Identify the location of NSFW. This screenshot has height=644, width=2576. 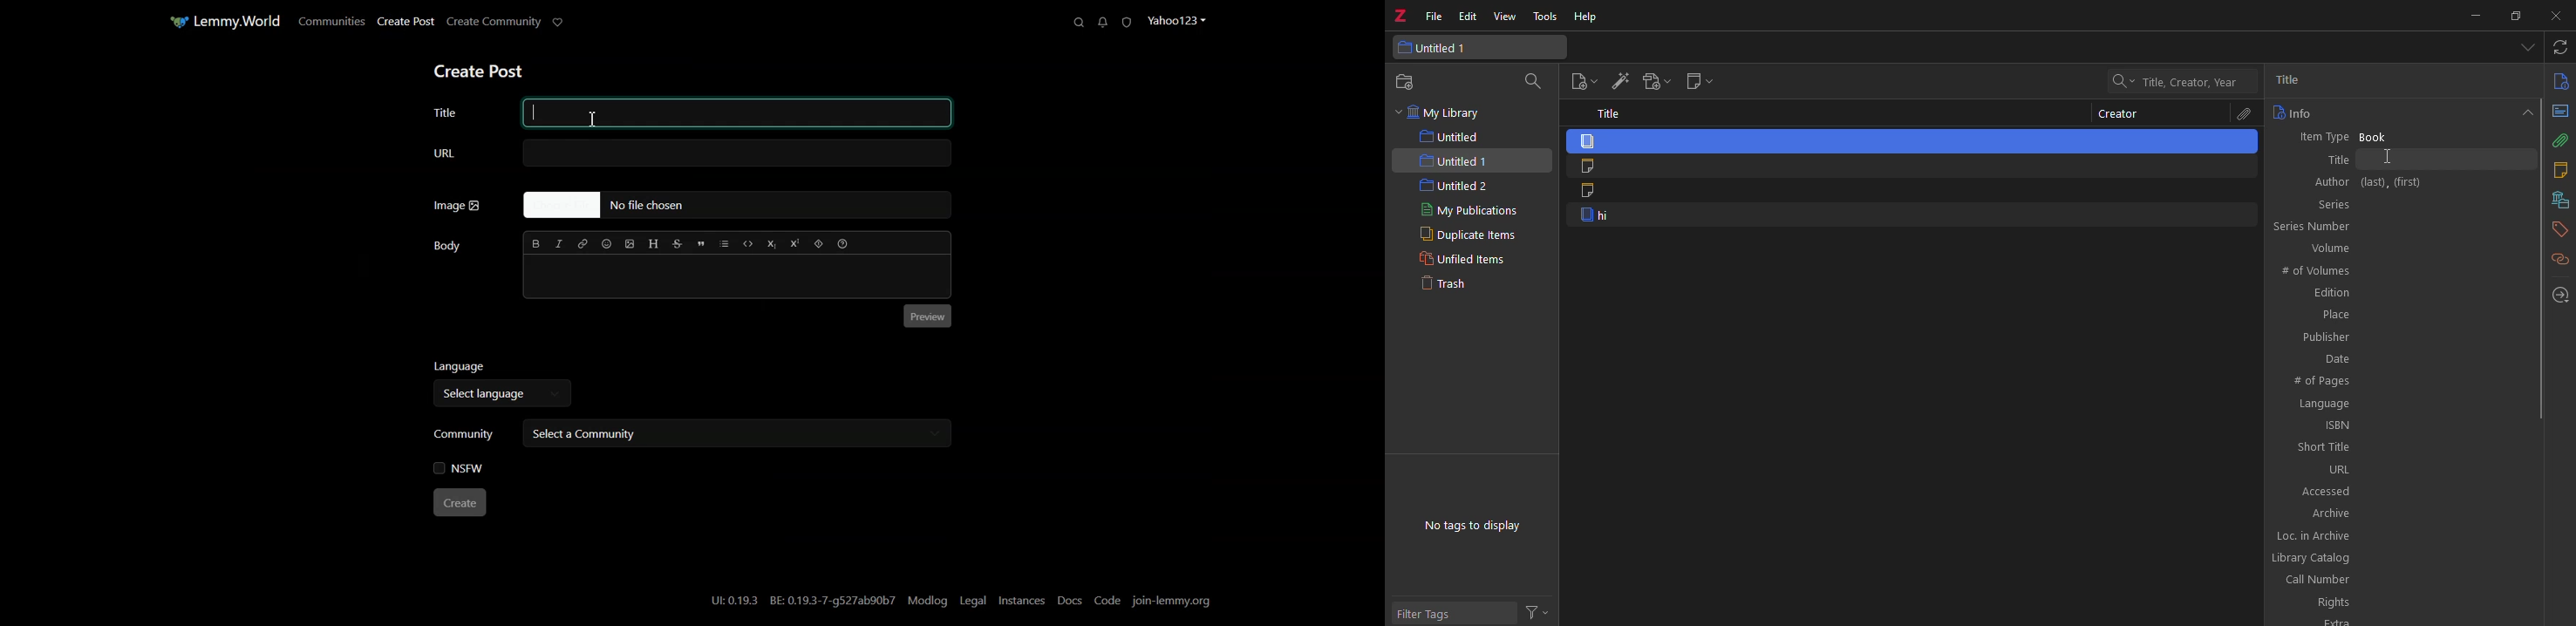
(459, 469).